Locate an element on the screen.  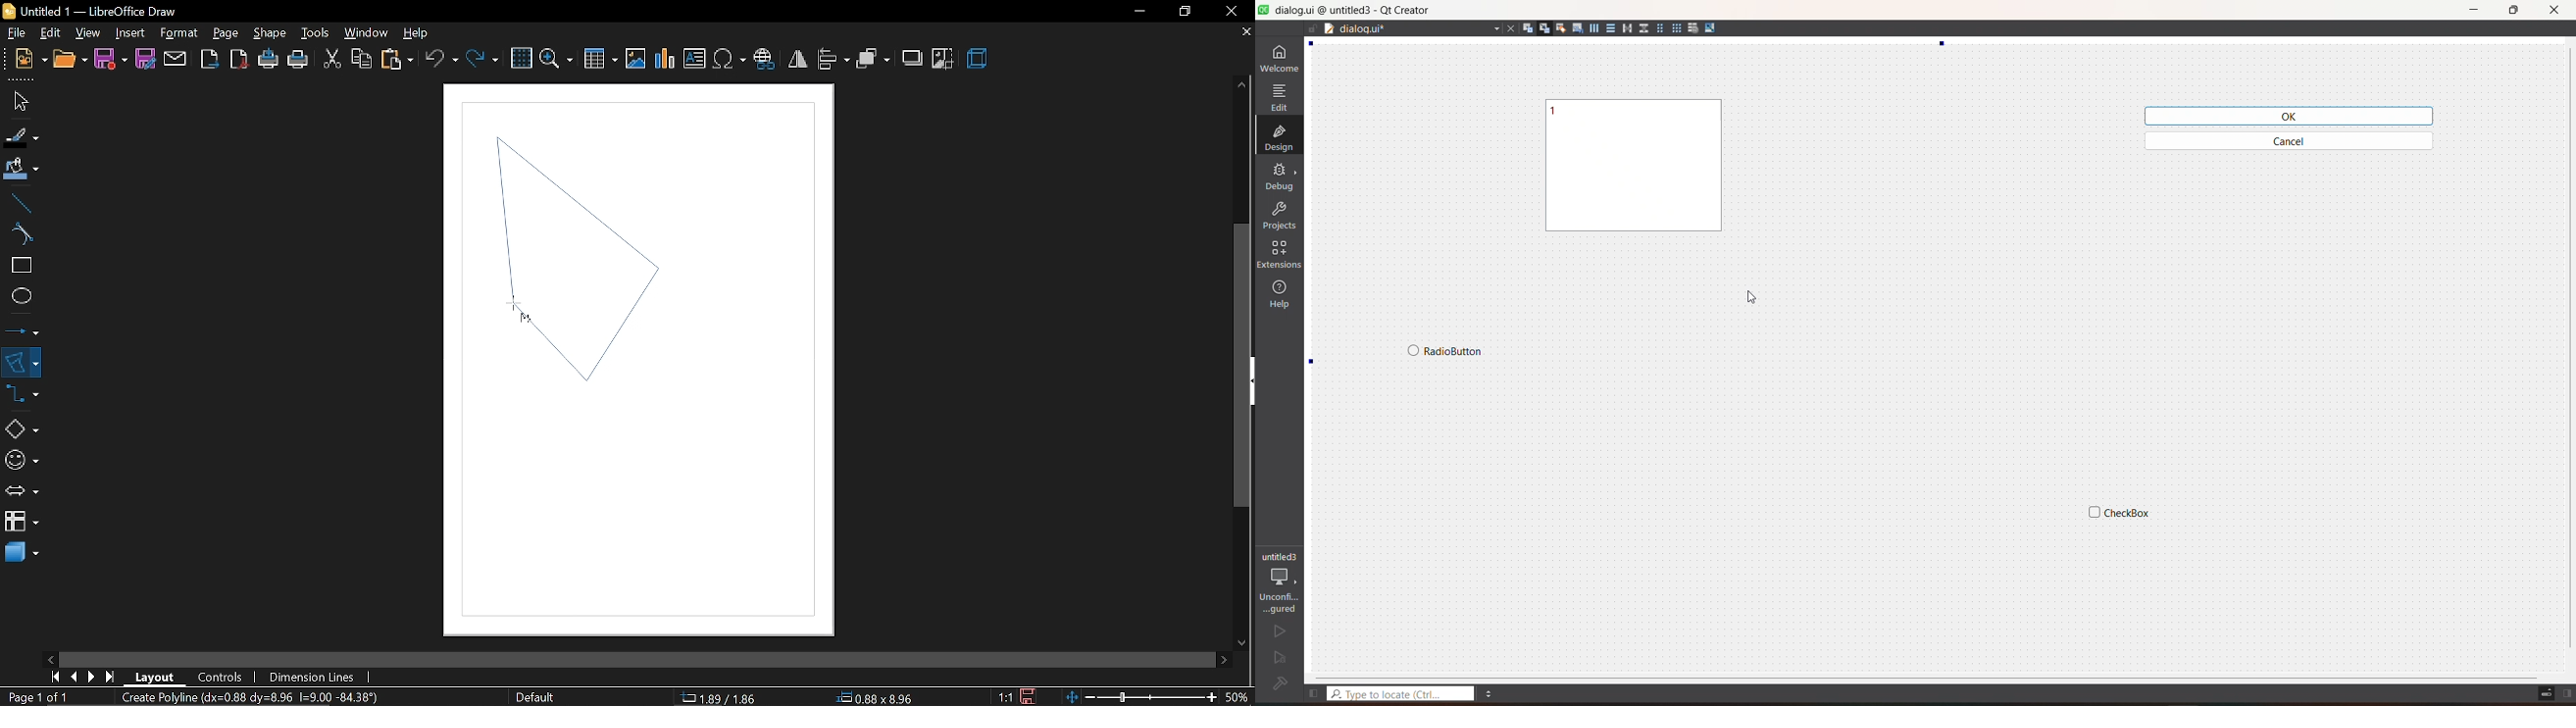
edit tab order is located at coordinates (1577, 30).